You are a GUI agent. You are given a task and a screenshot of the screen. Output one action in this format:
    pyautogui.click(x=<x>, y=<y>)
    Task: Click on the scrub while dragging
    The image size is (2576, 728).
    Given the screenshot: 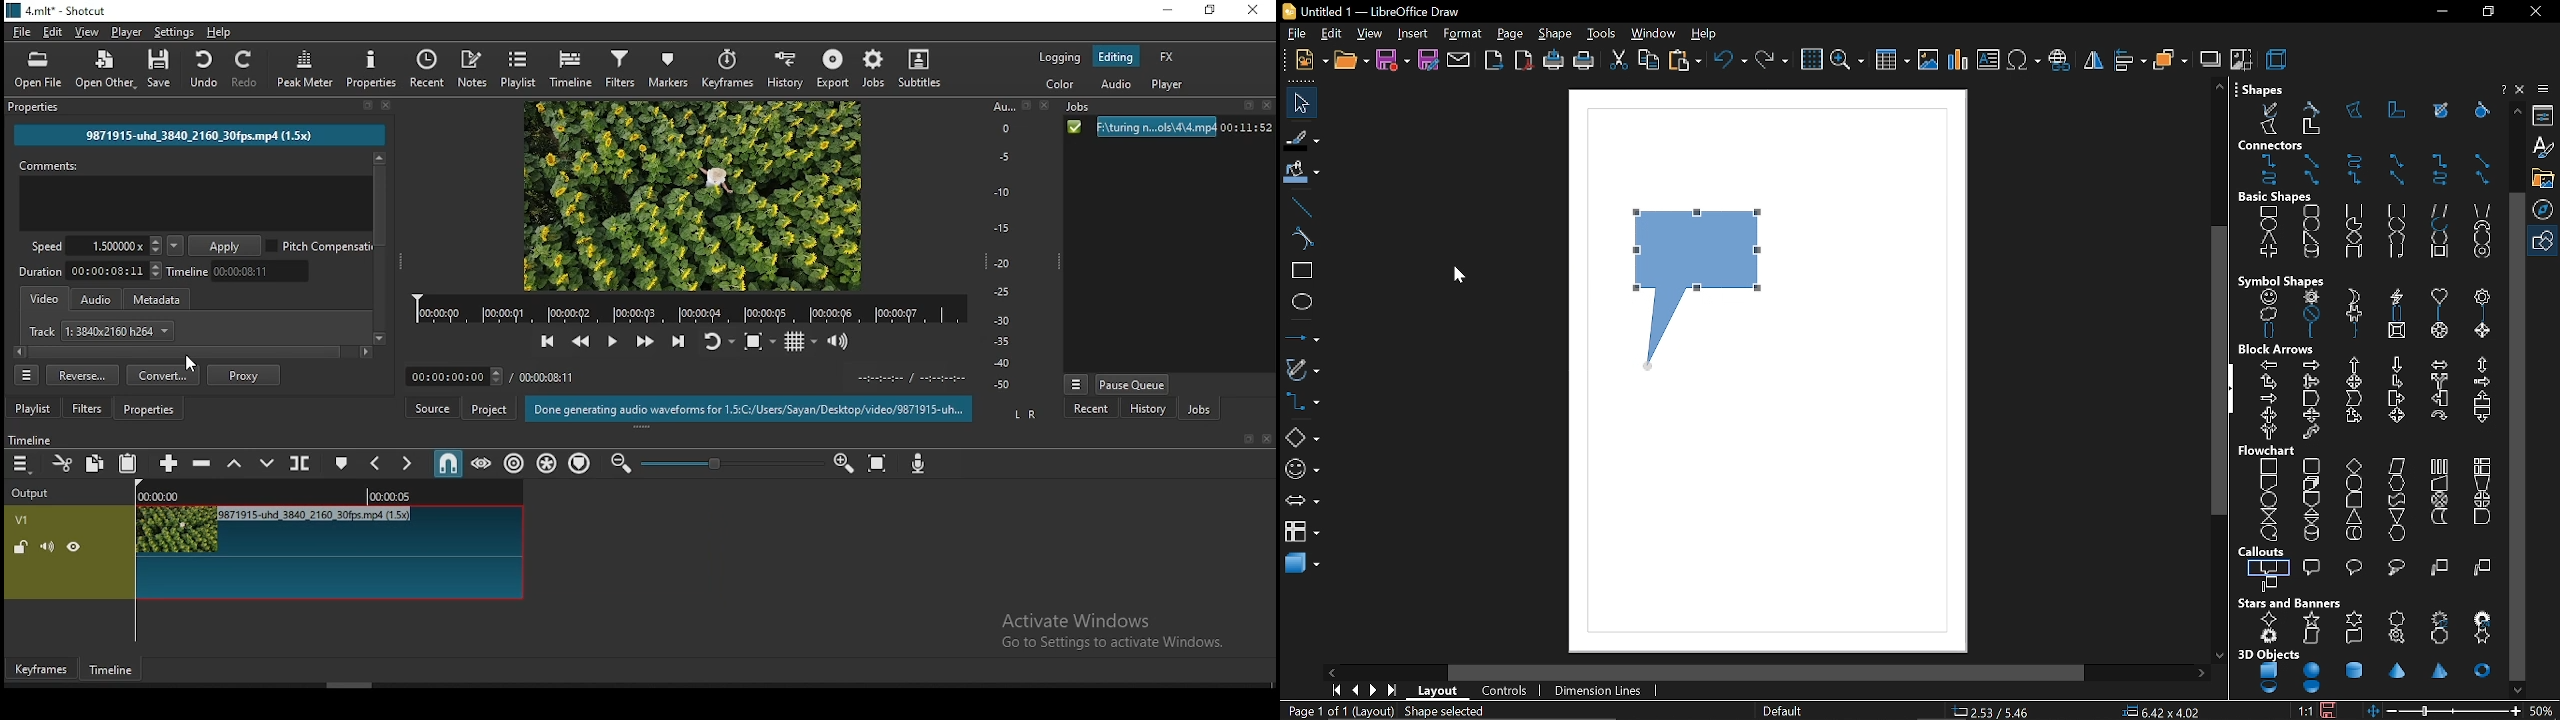 What is the action you would take?
    pyautogui.click(x=483, y=463)
    